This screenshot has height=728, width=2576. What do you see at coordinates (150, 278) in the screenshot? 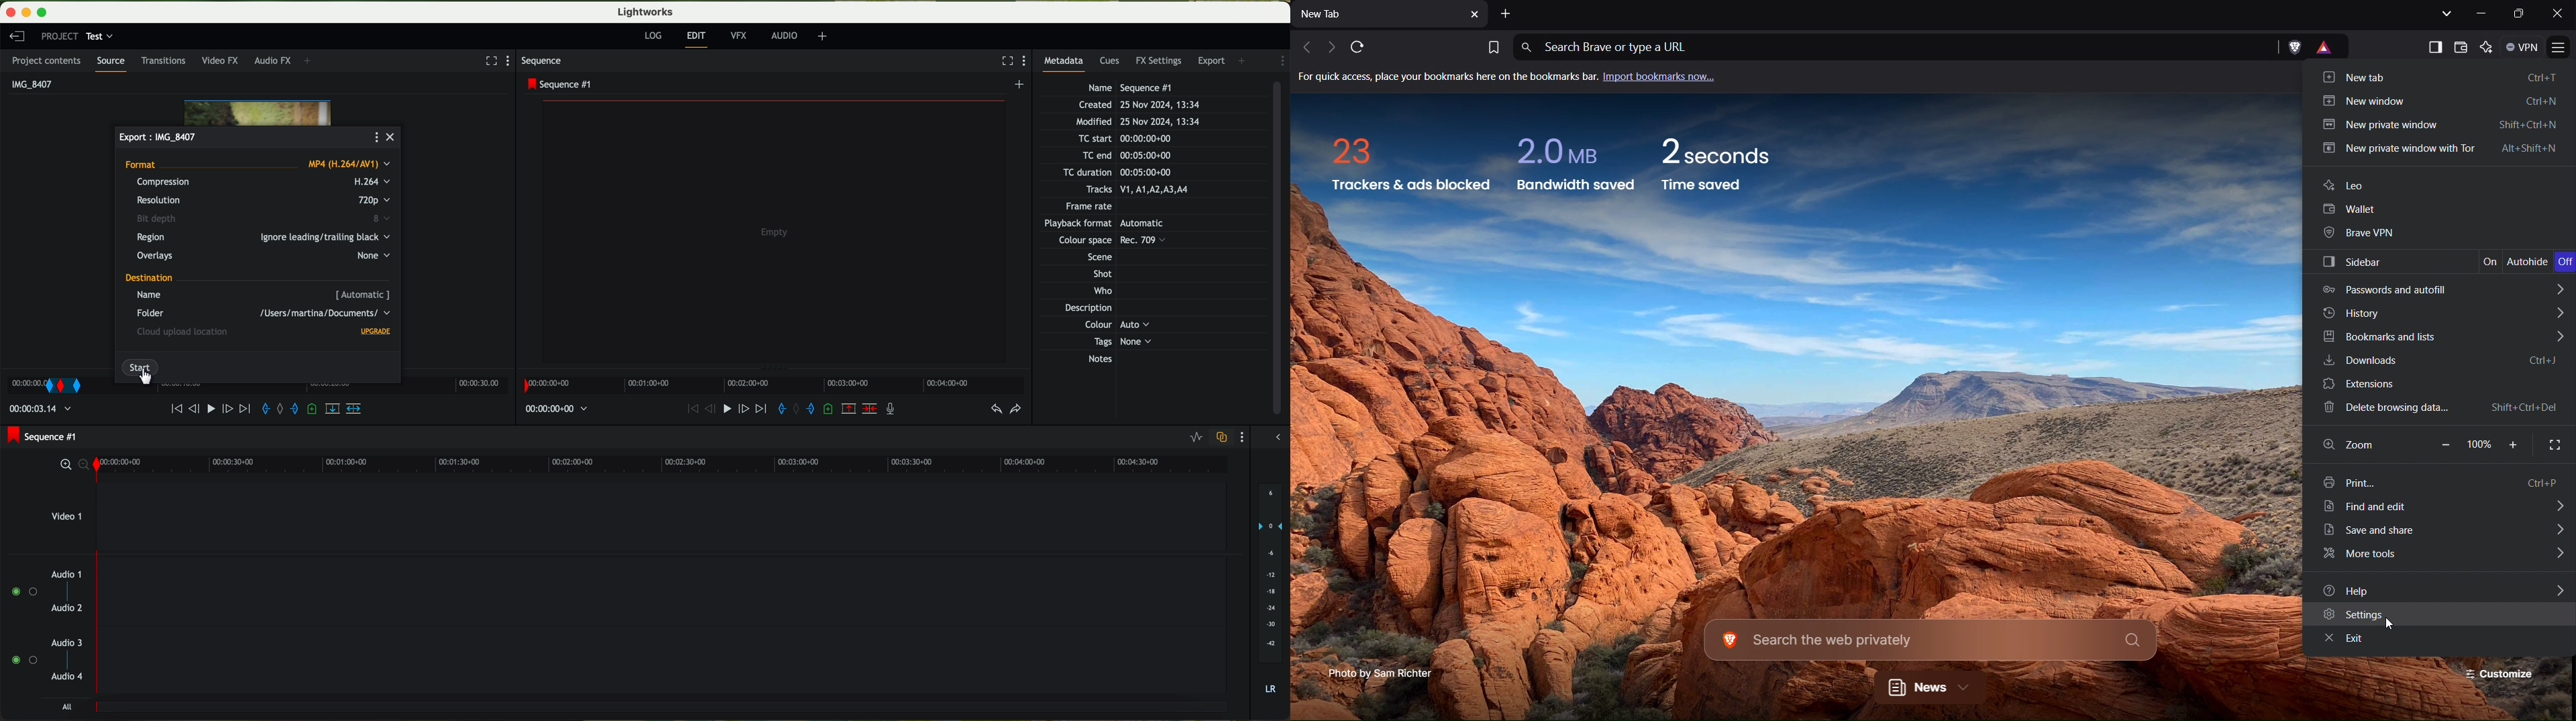
I see `destination` at bounding box center [150, 278].